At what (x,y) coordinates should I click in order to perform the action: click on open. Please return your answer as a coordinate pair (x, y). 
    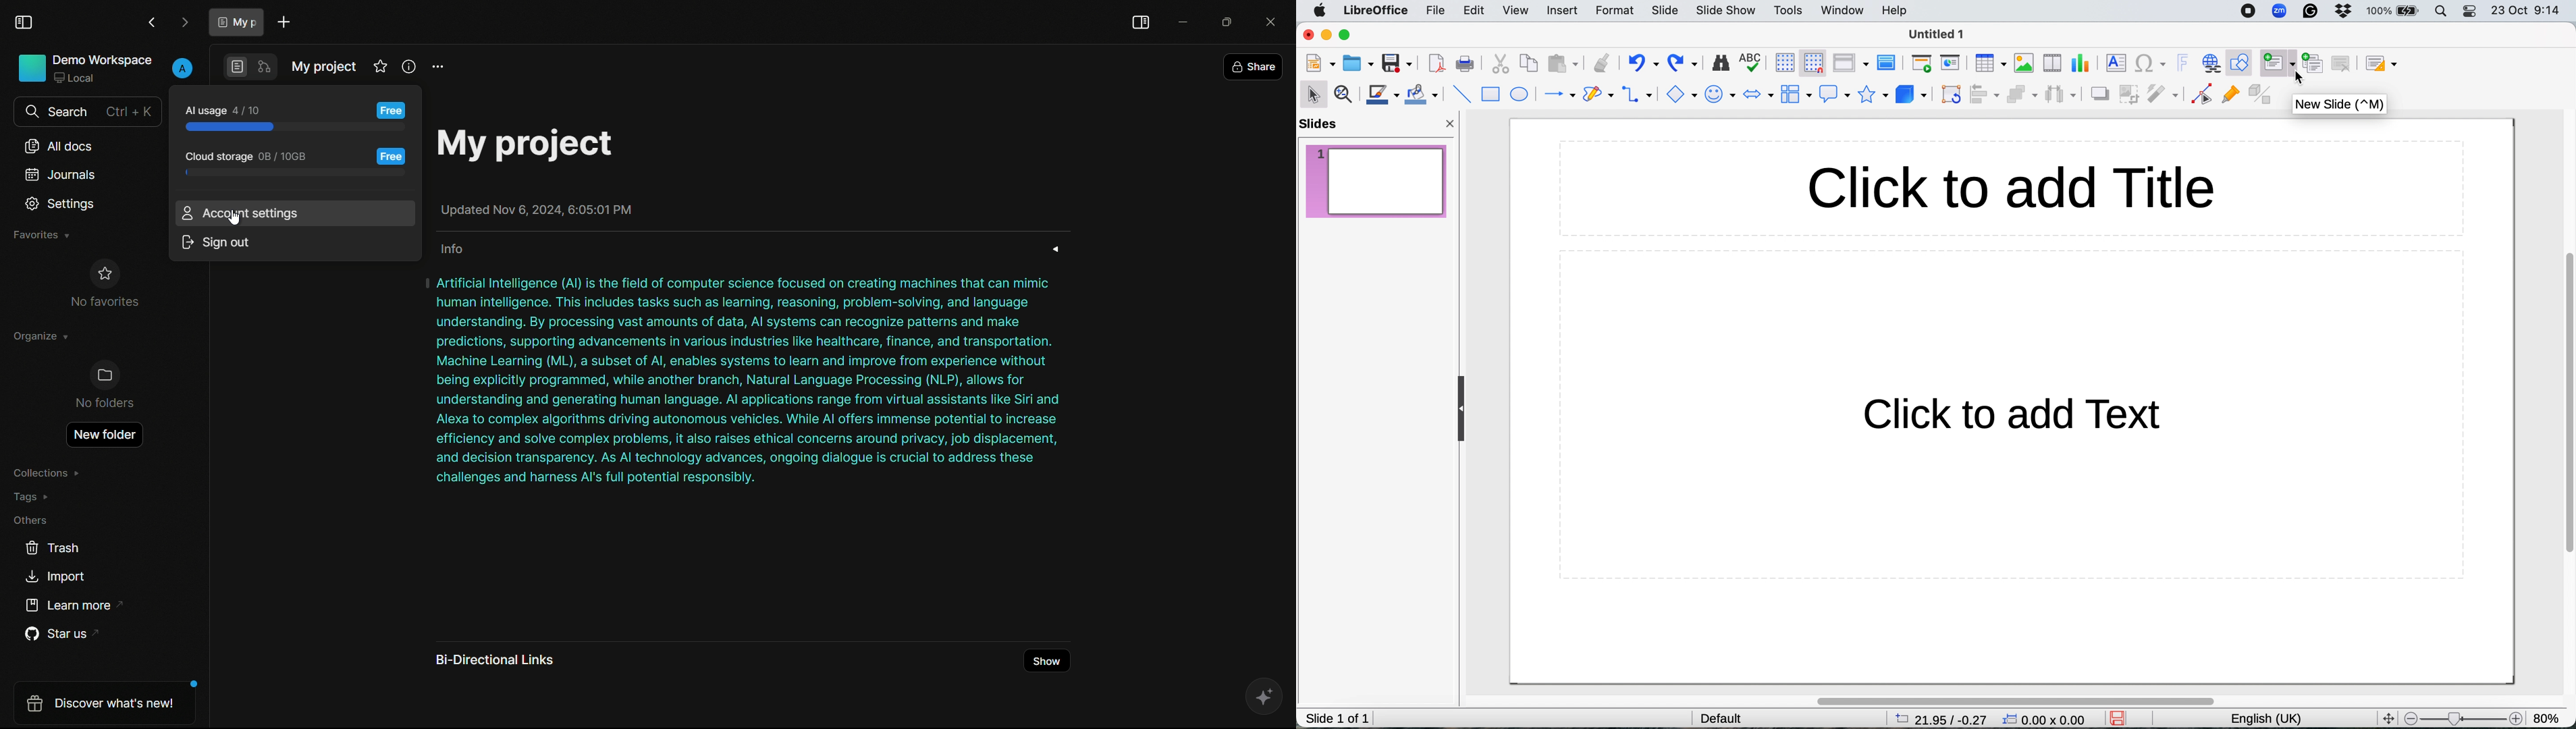
    Looking at the image, I should click on (1358, 64).